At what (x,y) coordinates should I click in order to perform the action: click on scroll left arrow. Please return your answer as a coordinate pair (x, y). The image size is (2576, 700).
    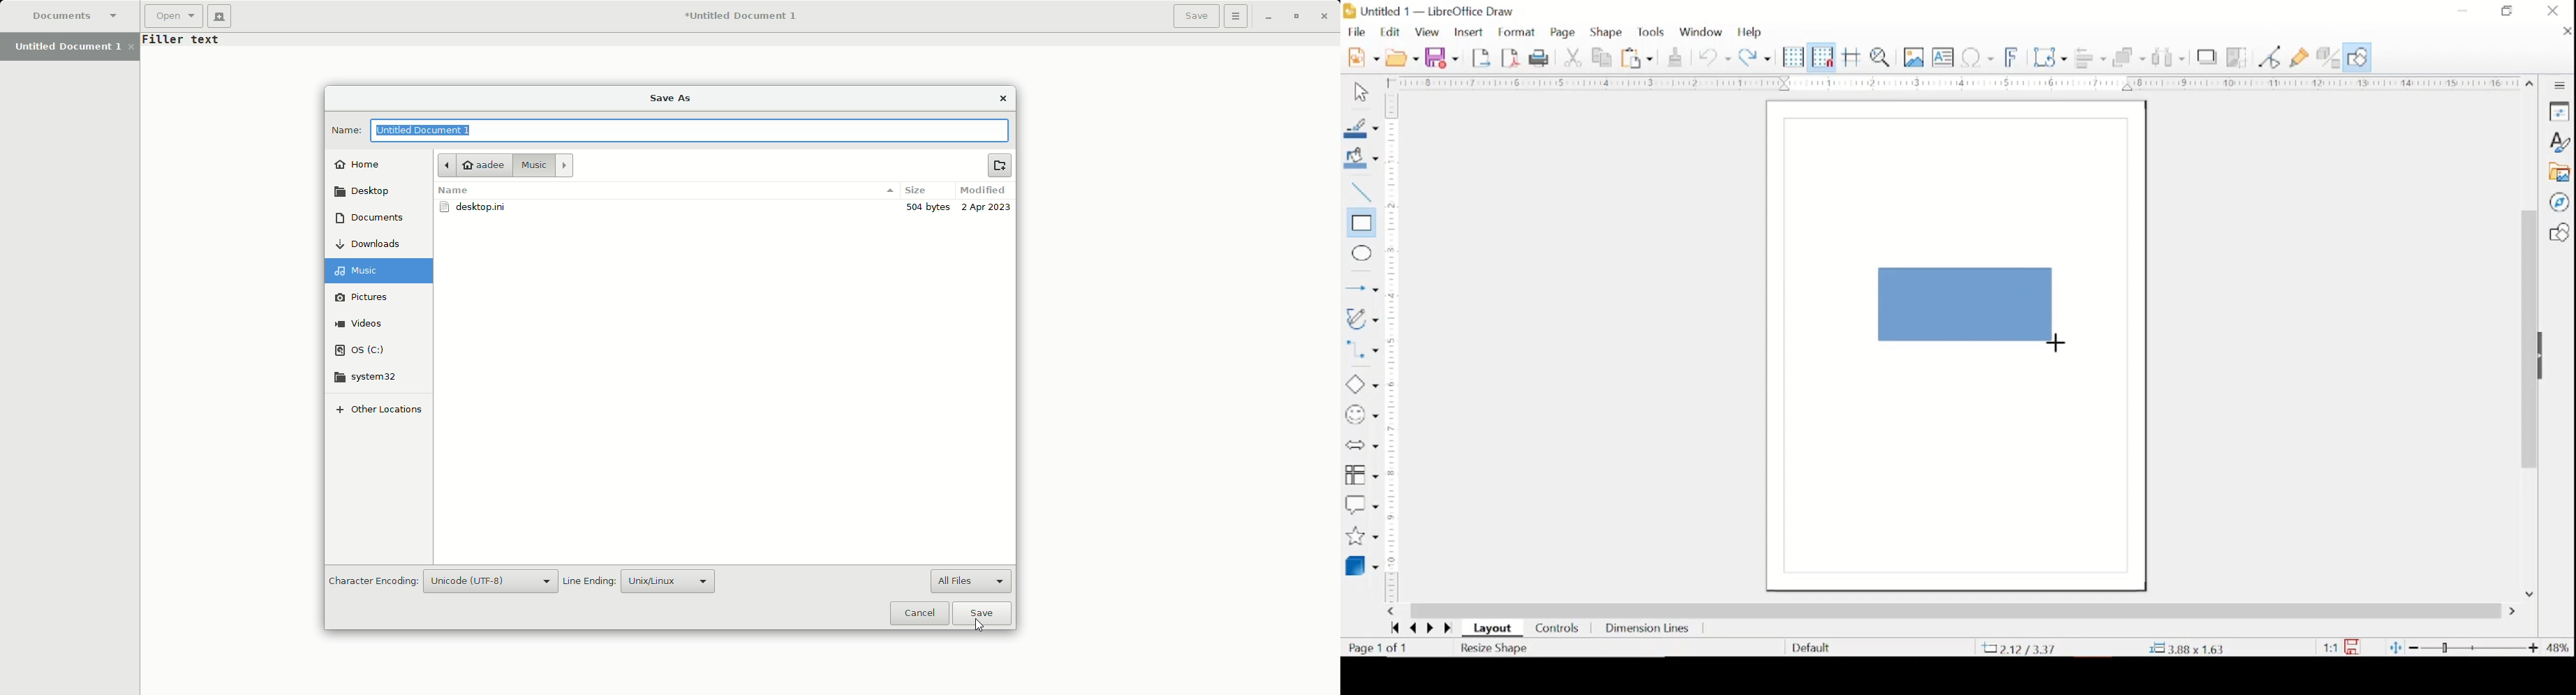
    Looking at the image, I should click on (1391, 611).